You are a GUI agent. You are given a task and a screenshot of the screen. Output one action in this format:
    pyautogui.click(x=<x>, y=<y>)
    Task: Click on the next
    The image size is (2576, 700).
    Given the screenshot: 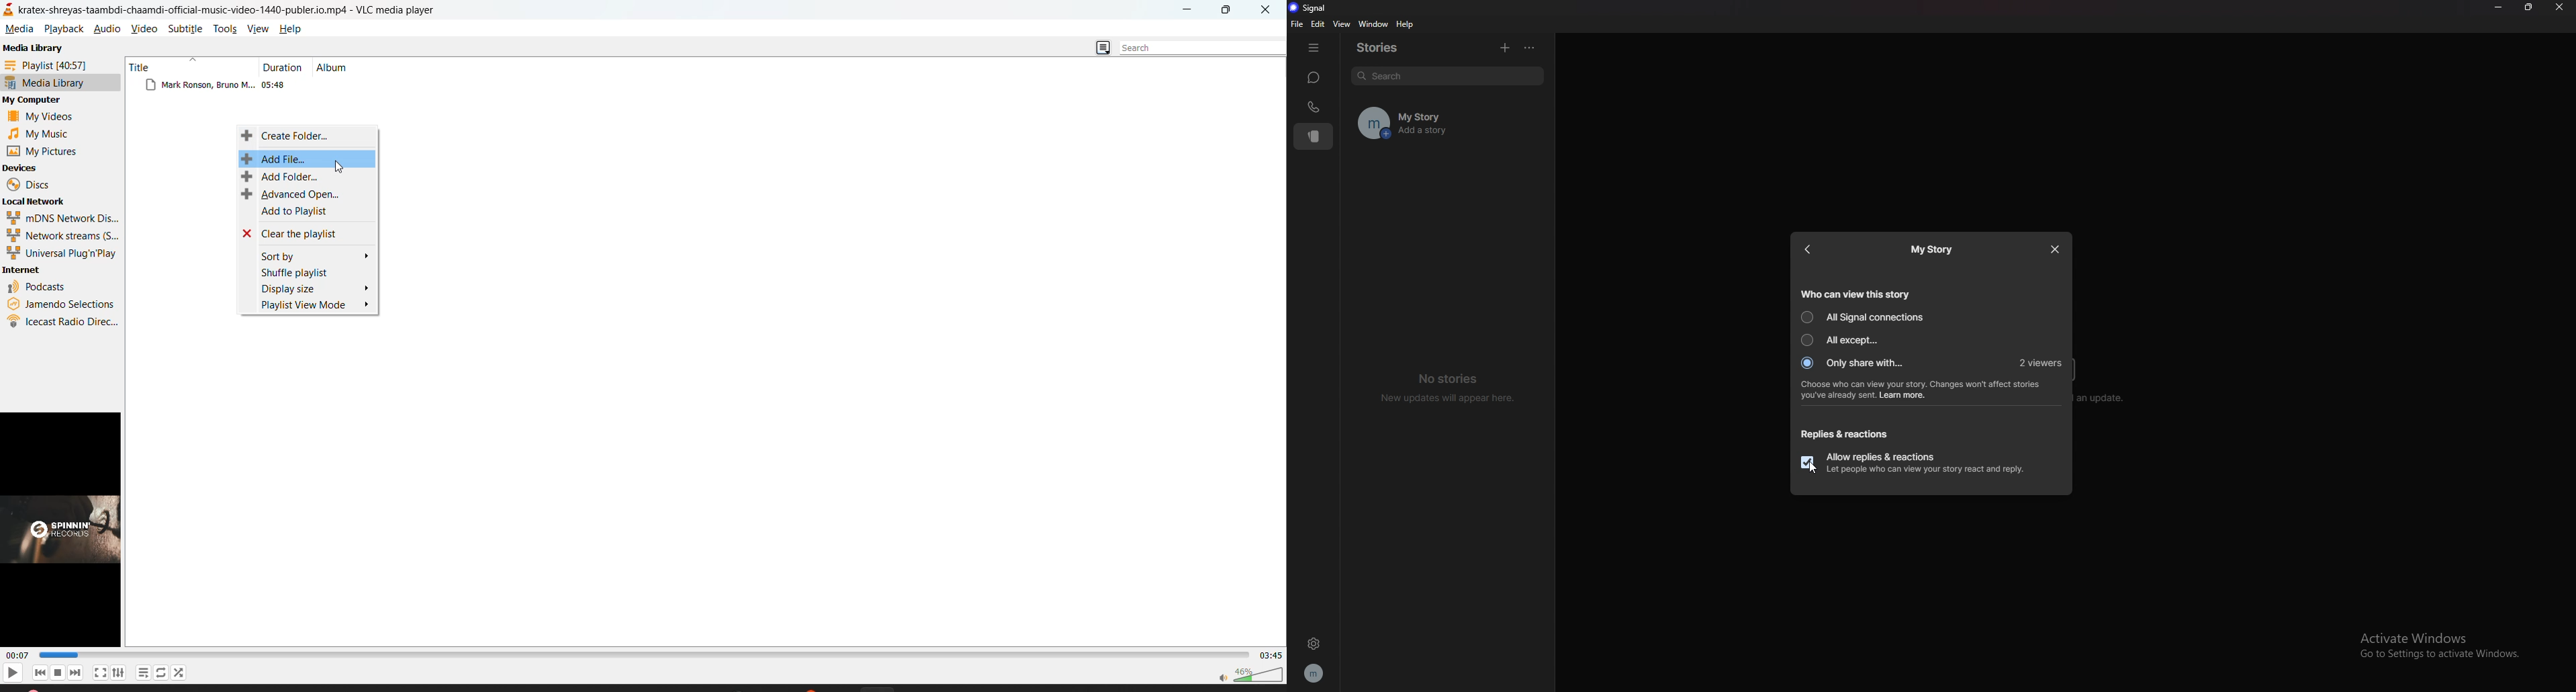 What is the action you would take?
    pyautogui.click(x=76, y=672)
    